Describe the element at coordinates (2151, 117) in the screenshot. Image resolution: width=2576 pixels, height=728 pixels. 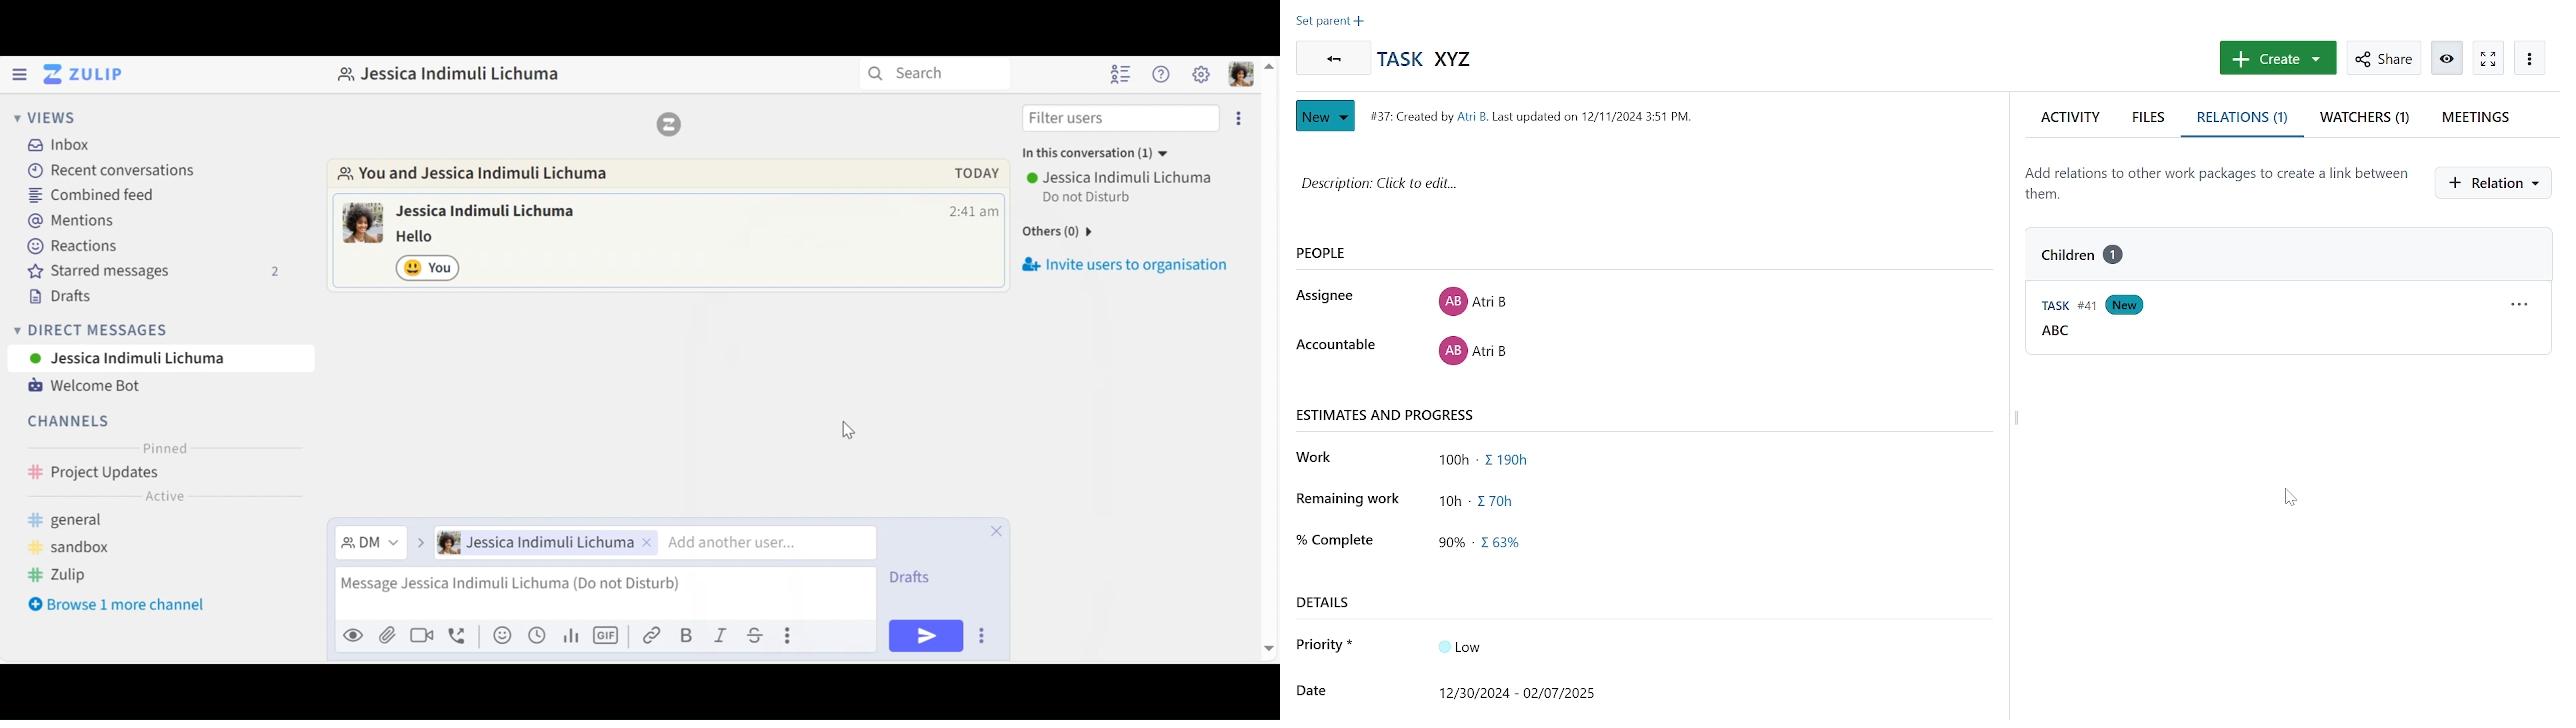
I see `files` at that location.